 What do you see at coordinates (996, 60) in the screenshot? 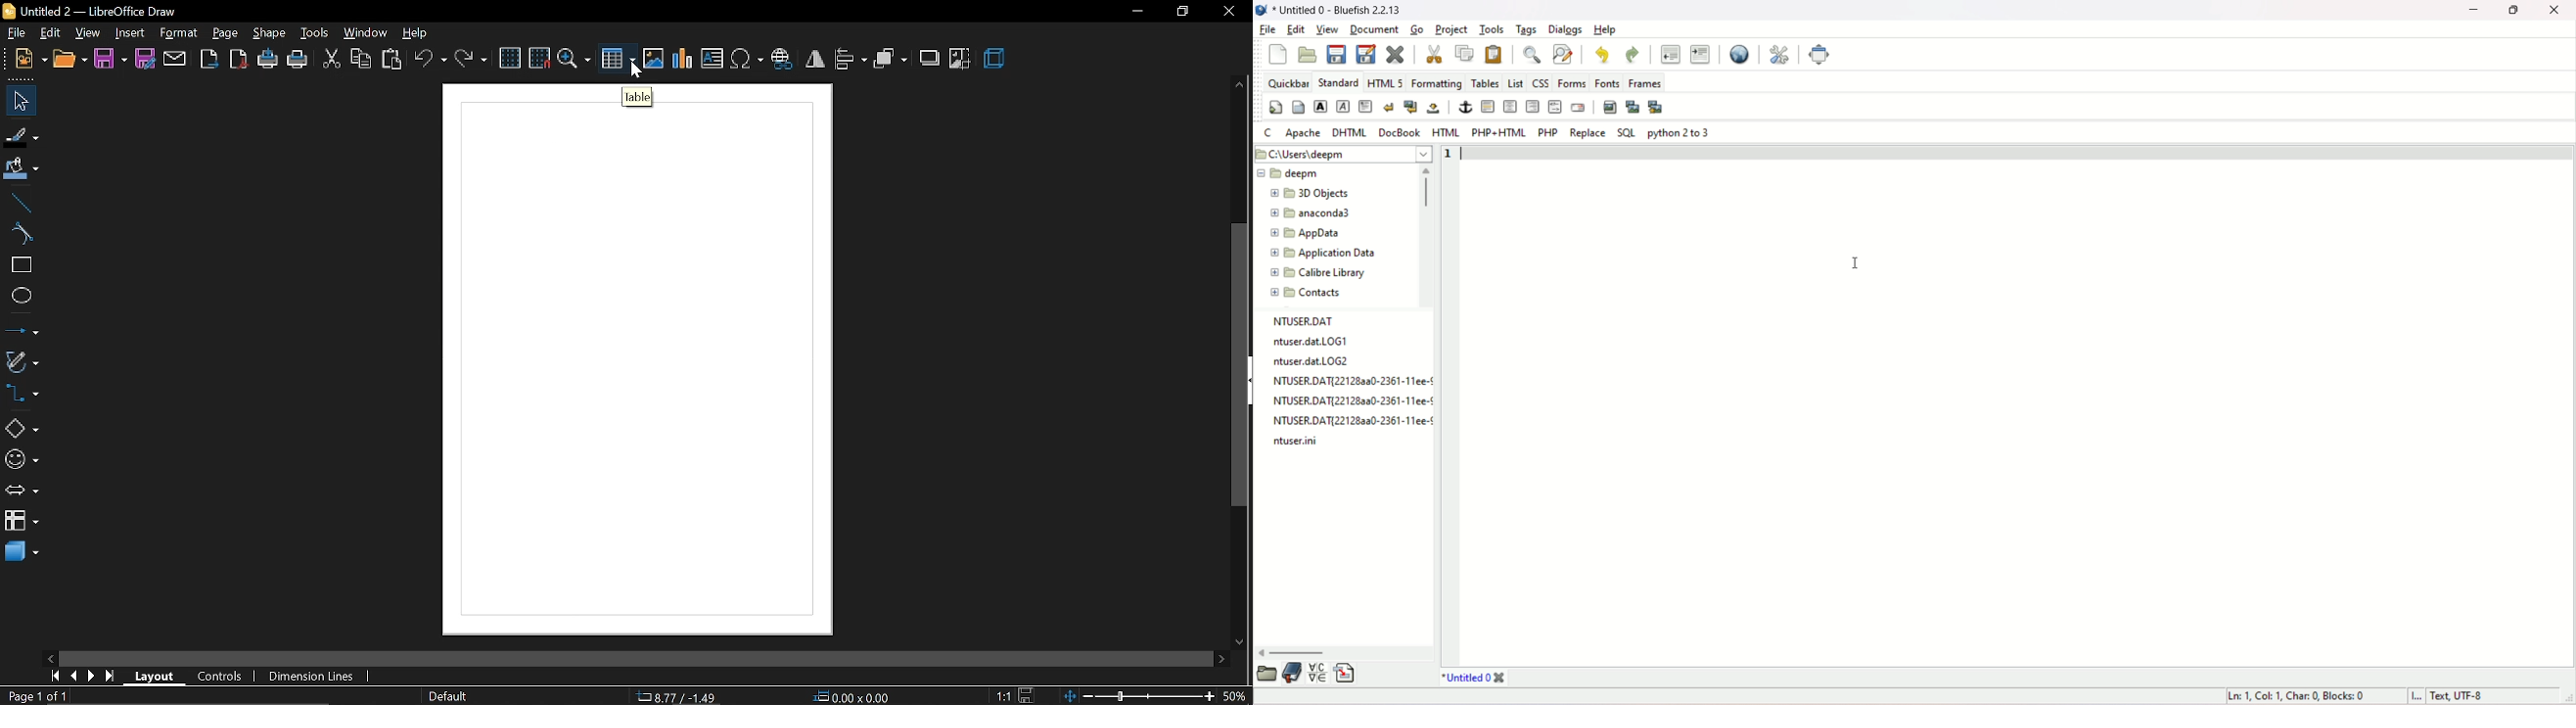
I see `3d effect` at bounding box center [996, 60].